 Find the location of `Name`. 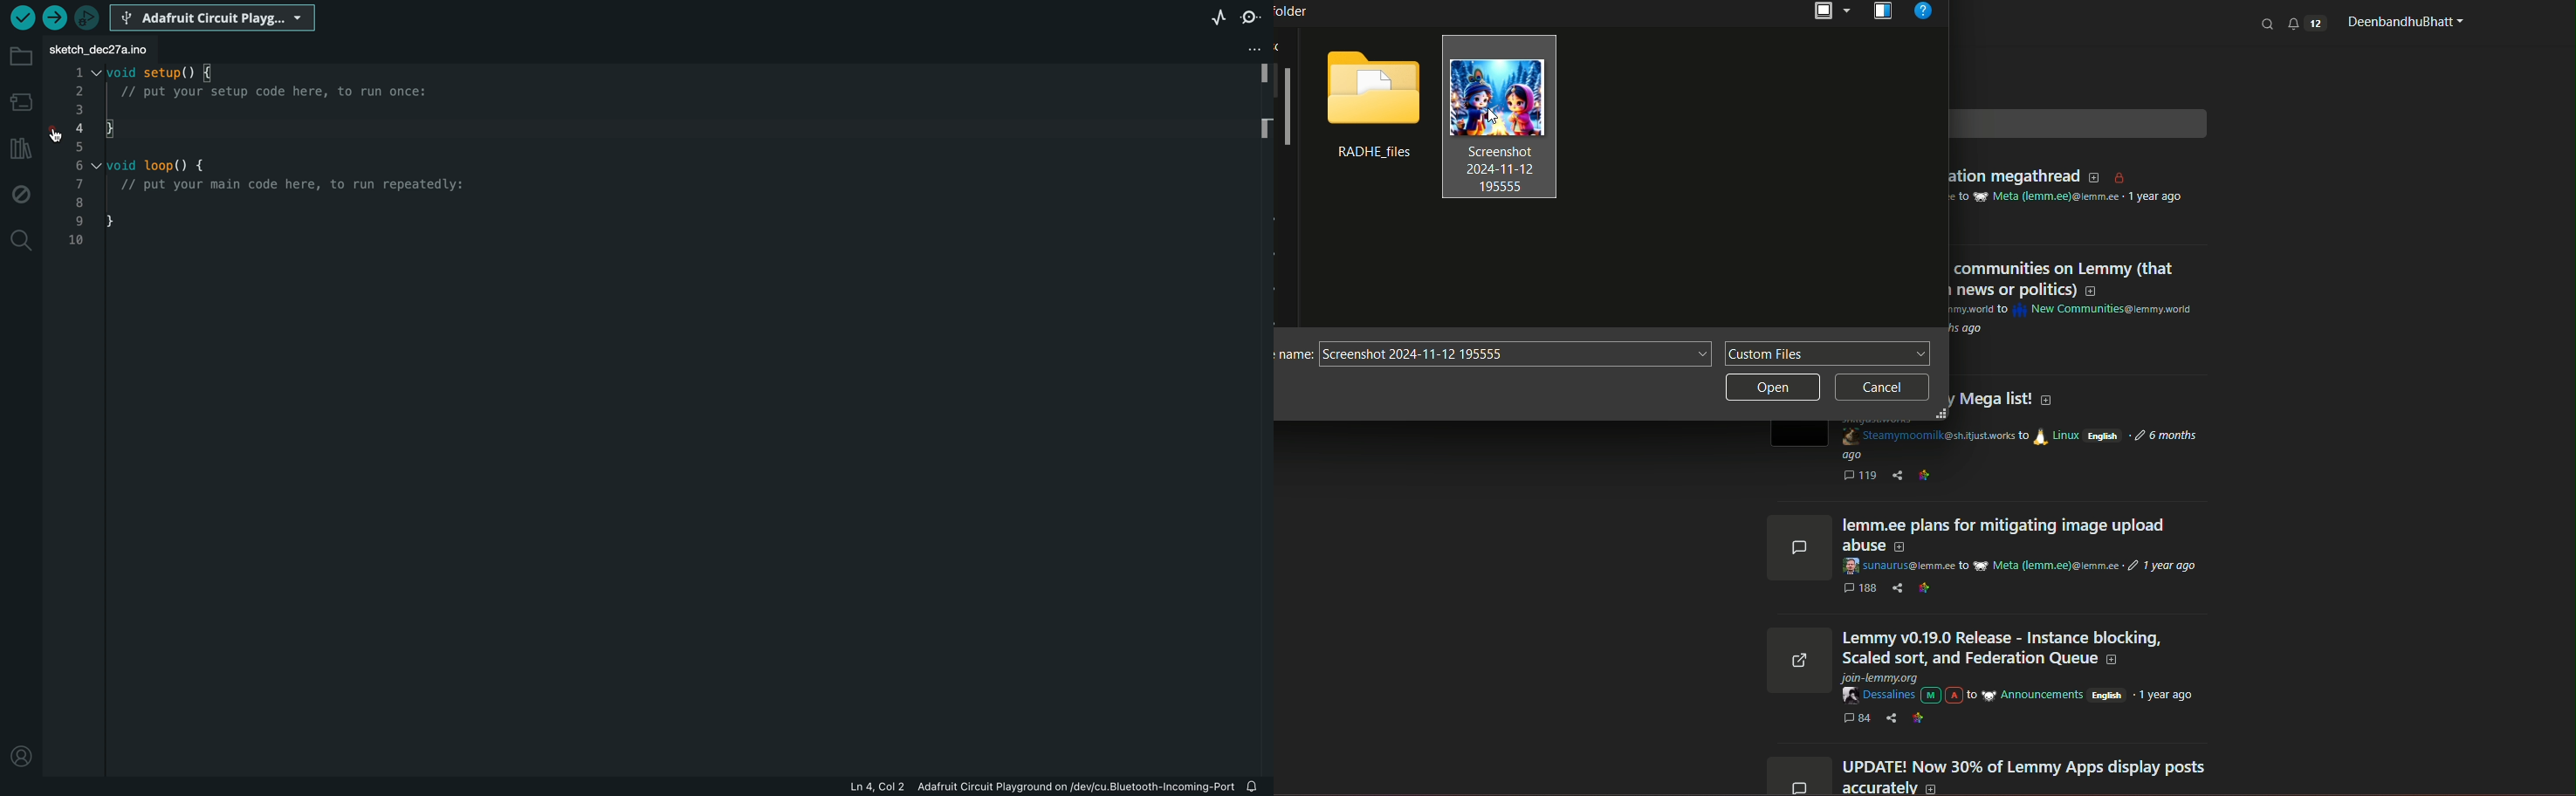

Name is located at coordinates (1293, 356).